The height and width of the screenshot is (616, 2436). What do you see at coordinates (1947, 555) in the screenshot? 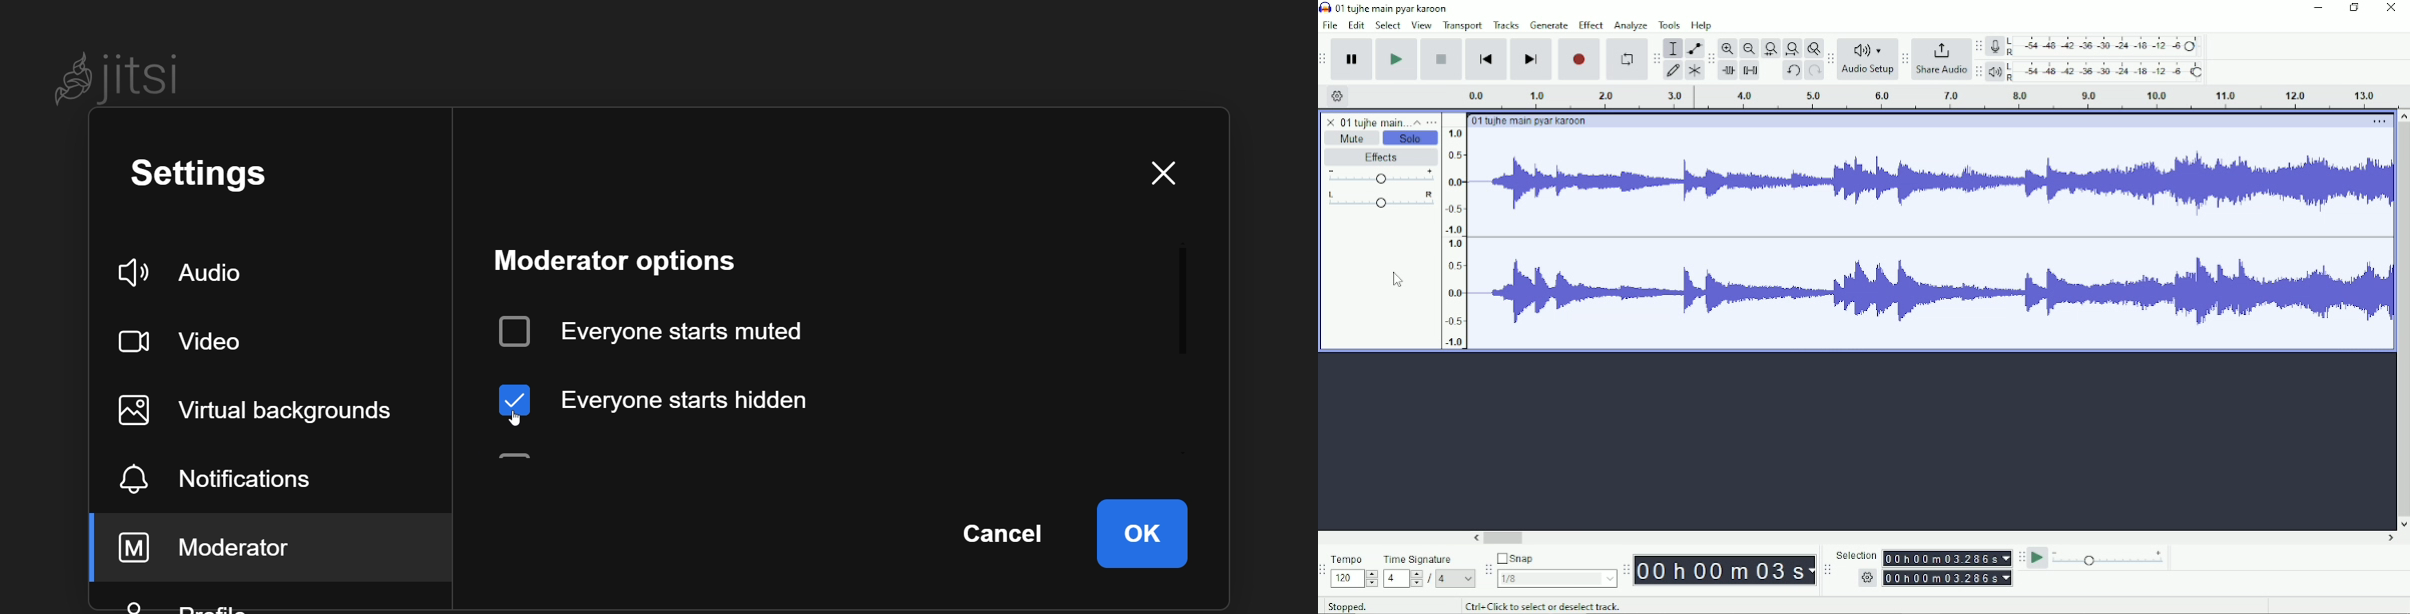
I see `Selection` at bounding box center [1947, 555].